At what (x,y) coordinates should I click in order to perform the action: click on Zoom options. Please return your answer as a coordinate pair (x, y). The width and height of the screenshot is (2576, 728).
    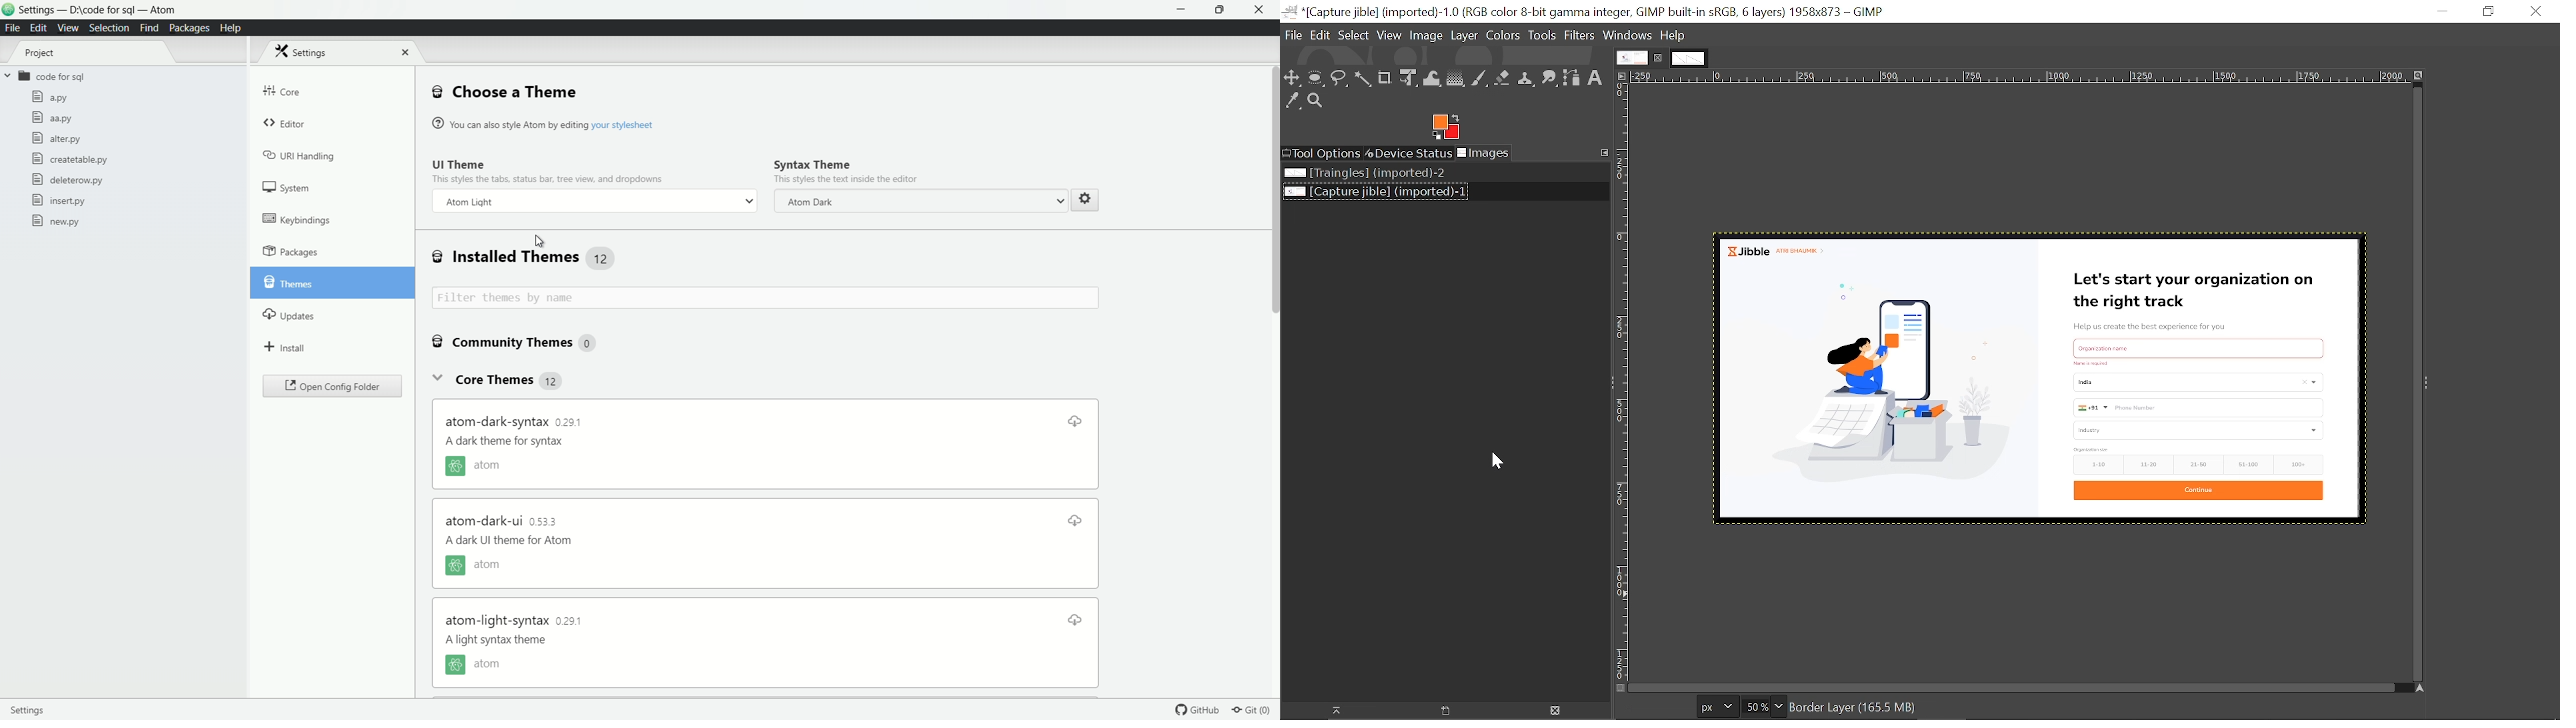
    Looking at the image, I should click on (1779, 708).